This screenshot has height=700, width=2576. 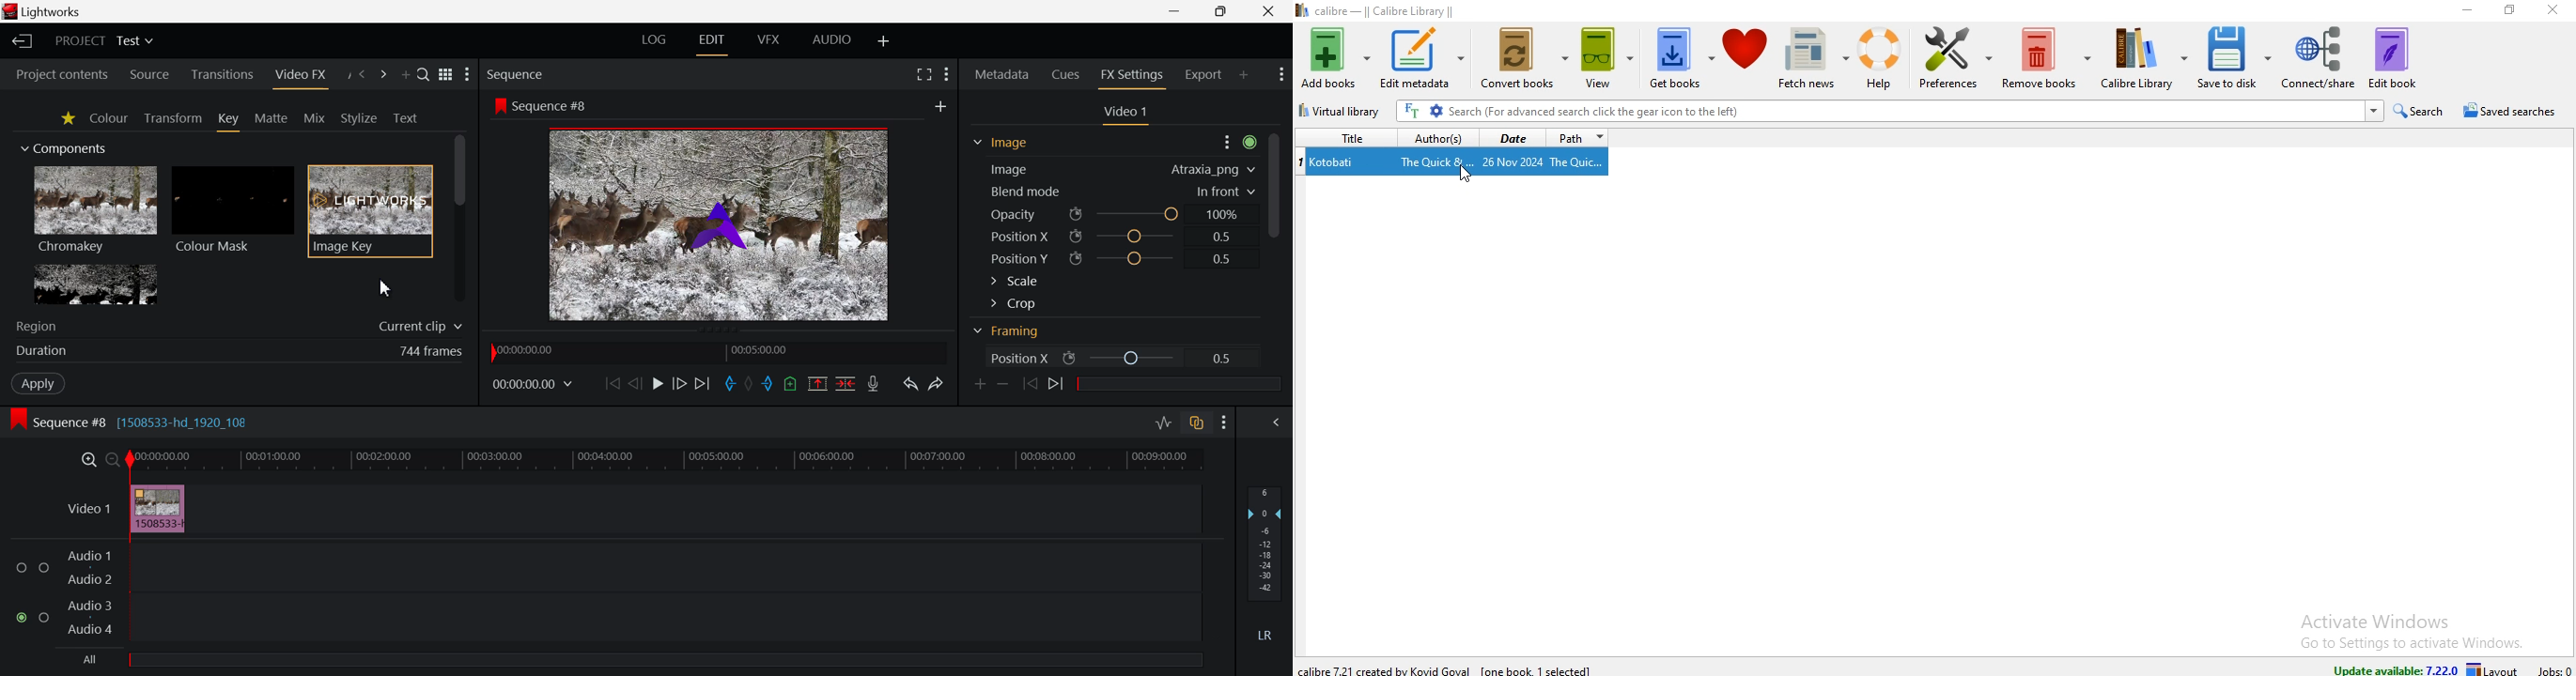 What do you see at coordinates (1343, 114) in the screenshot?
I see `virtual library` at bounding box center [1343, 114].